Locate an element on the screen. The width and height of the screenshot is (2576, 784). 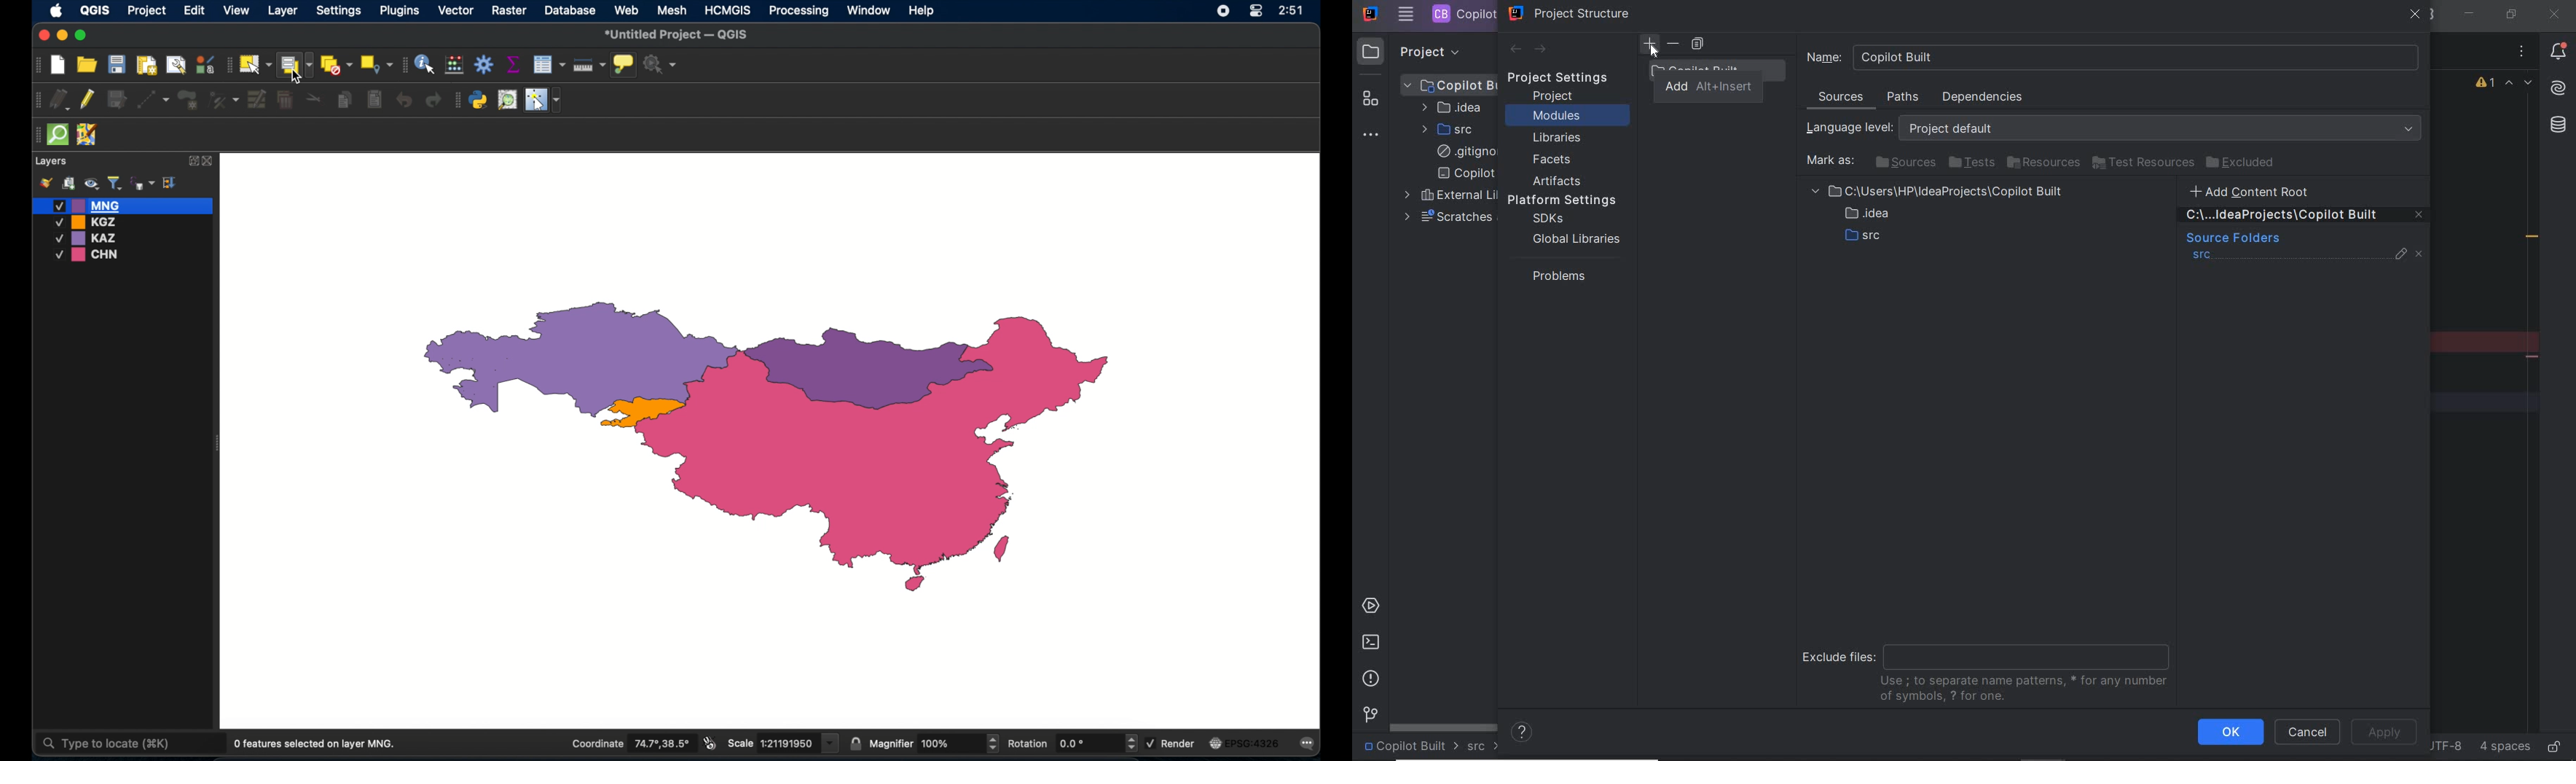
0 features selected on layer MNG. is located at coordinates (318, 744).